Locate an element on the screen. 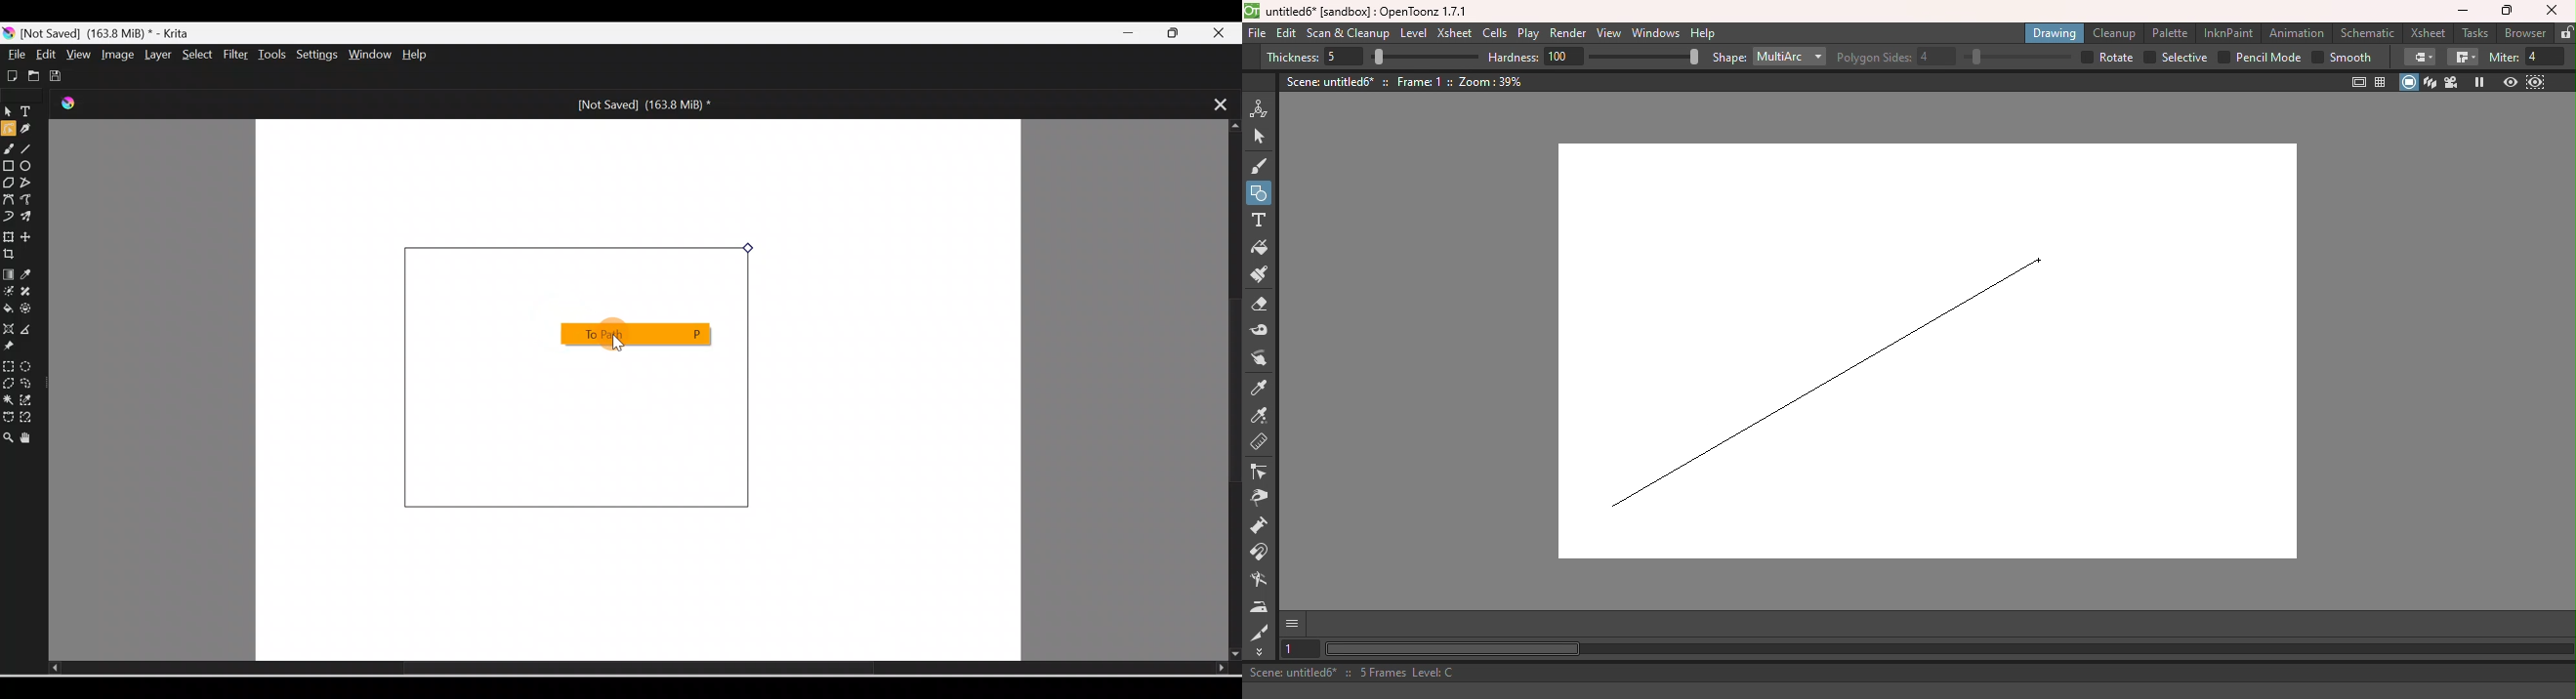 The image size is (2576, 700). Multibrush tool is located at coordinates (28, 218).